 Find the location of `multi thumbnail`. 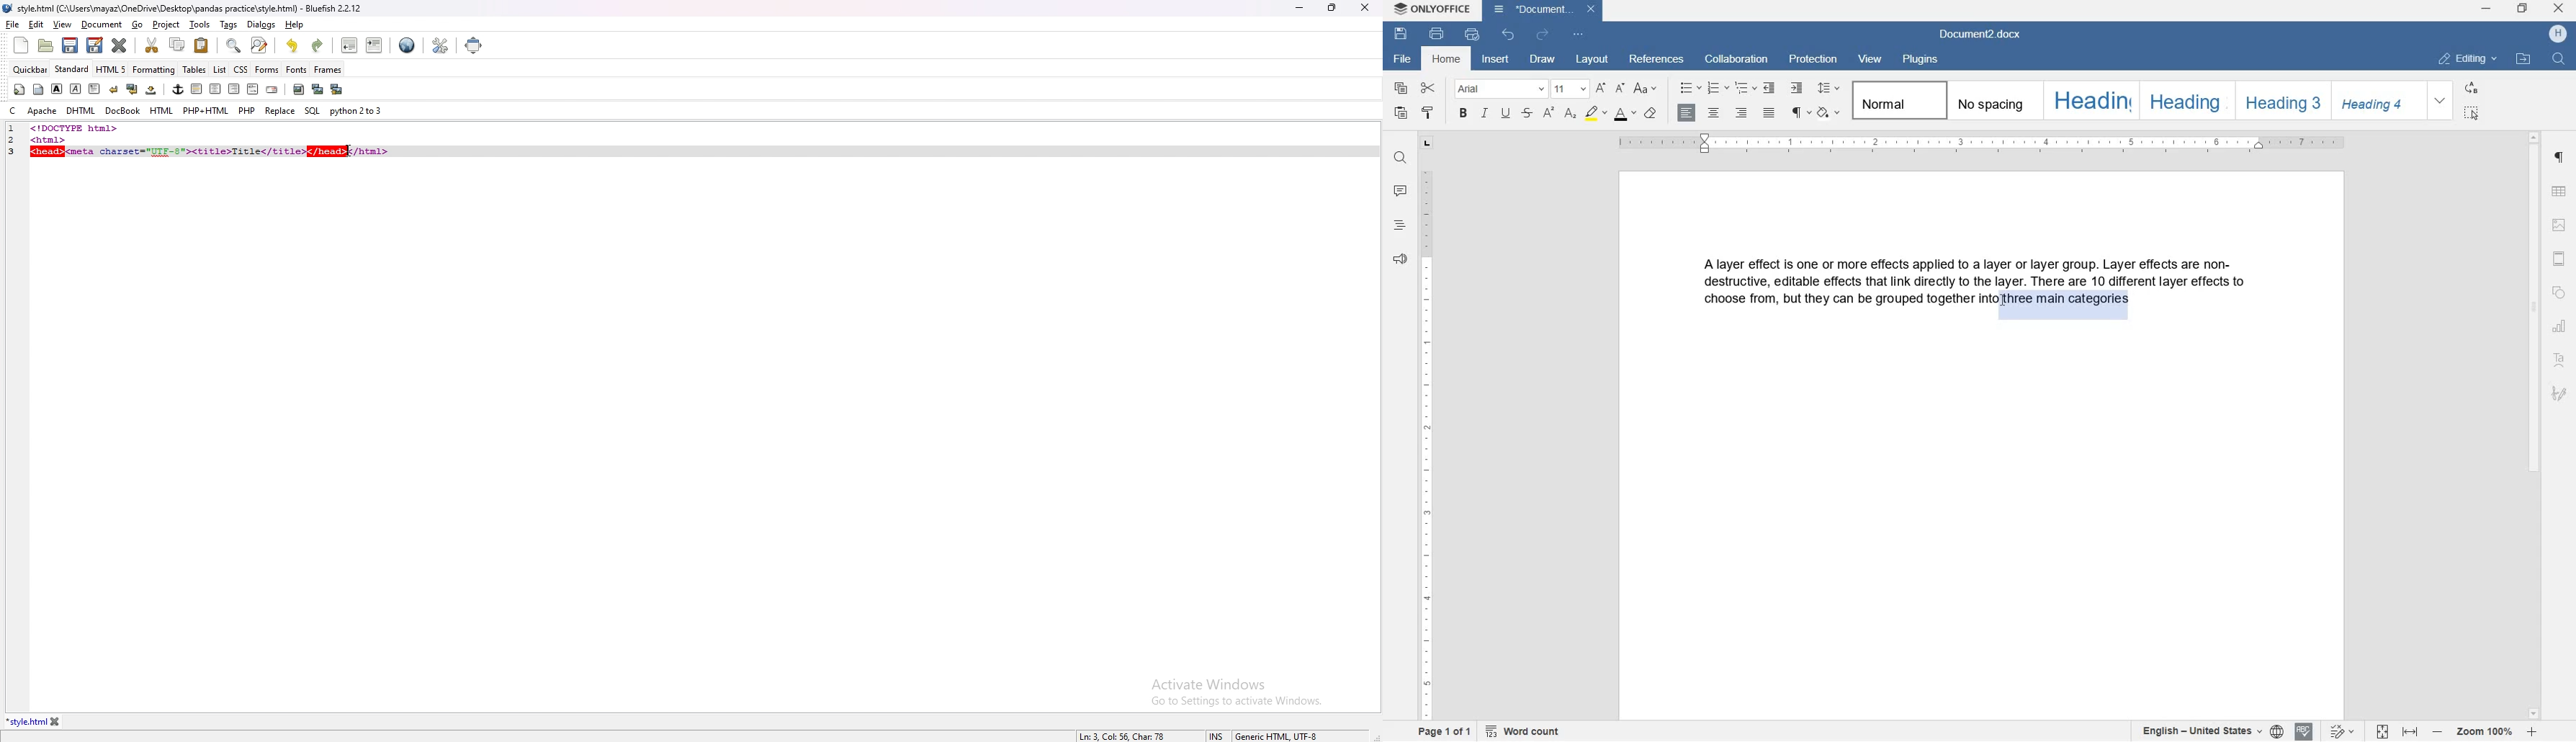

multi thumbnail is located at coordinates (336, 89).